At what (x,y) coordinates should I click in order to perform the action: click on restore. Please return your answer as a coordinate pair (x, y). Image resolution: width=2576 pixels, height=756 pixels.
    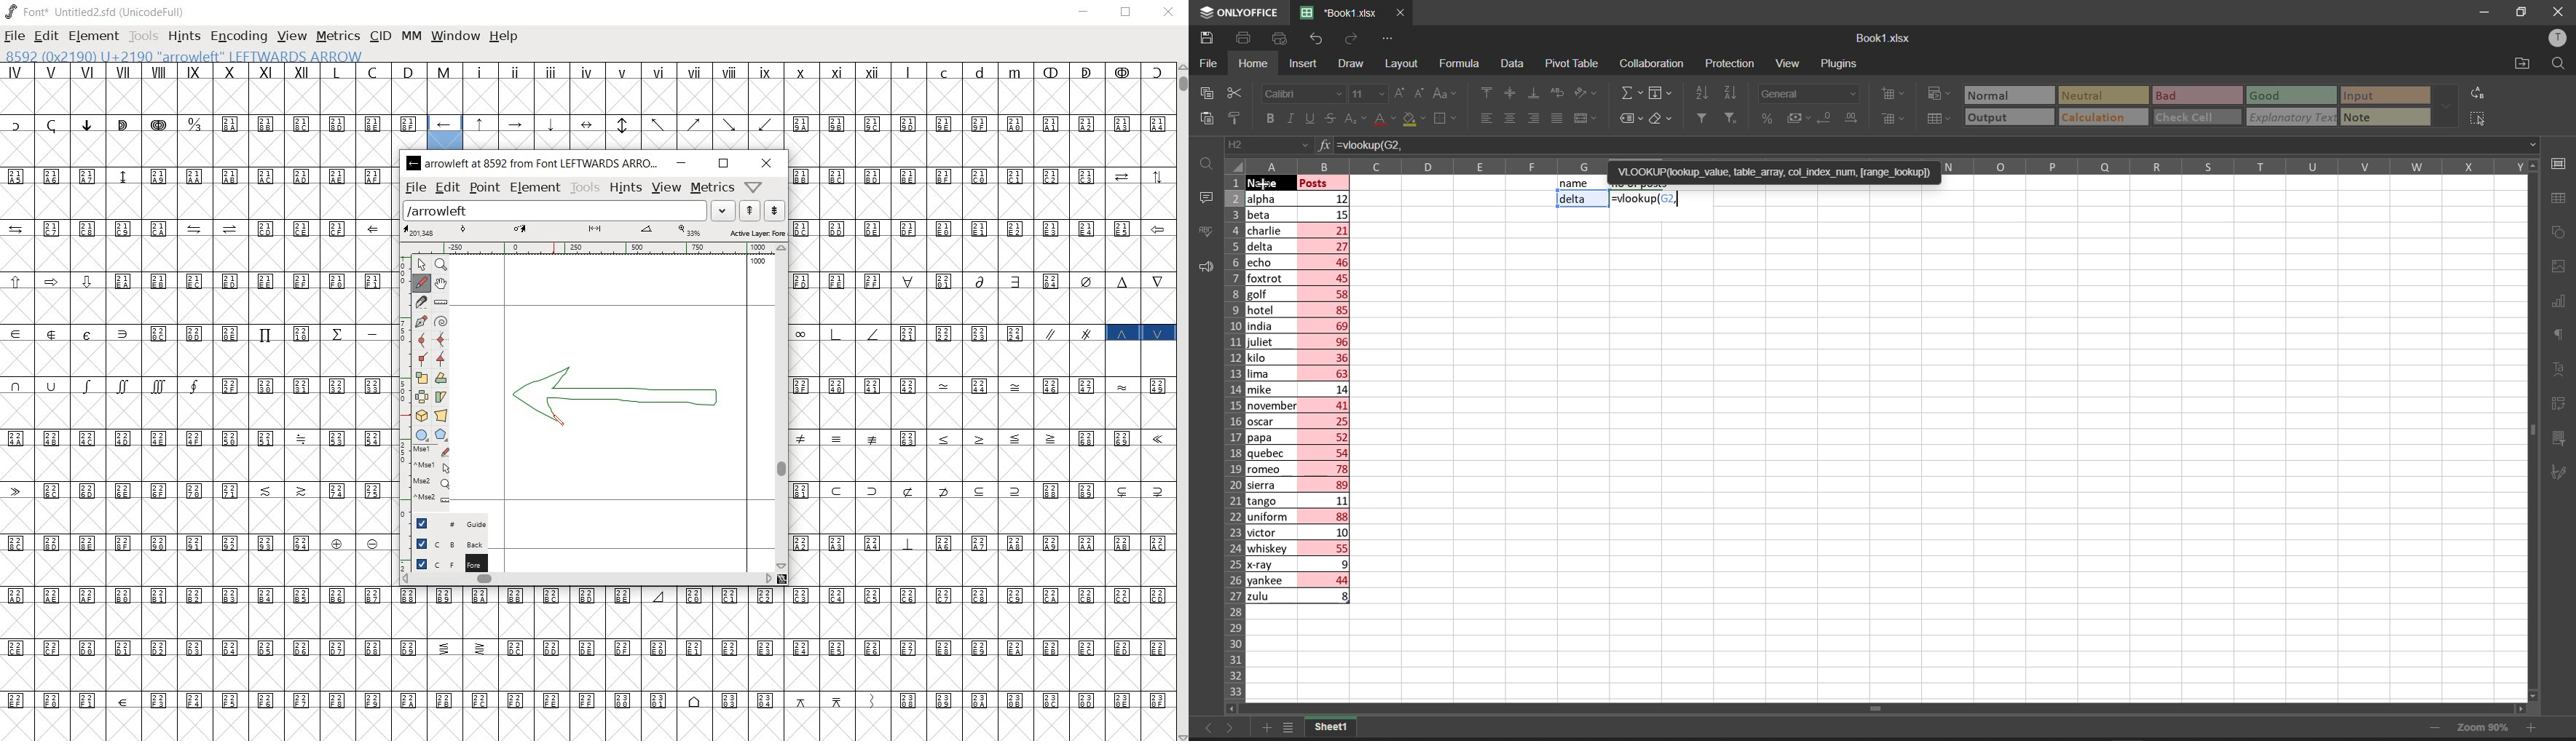
    Looking at the image, I should click on (1127, 12).